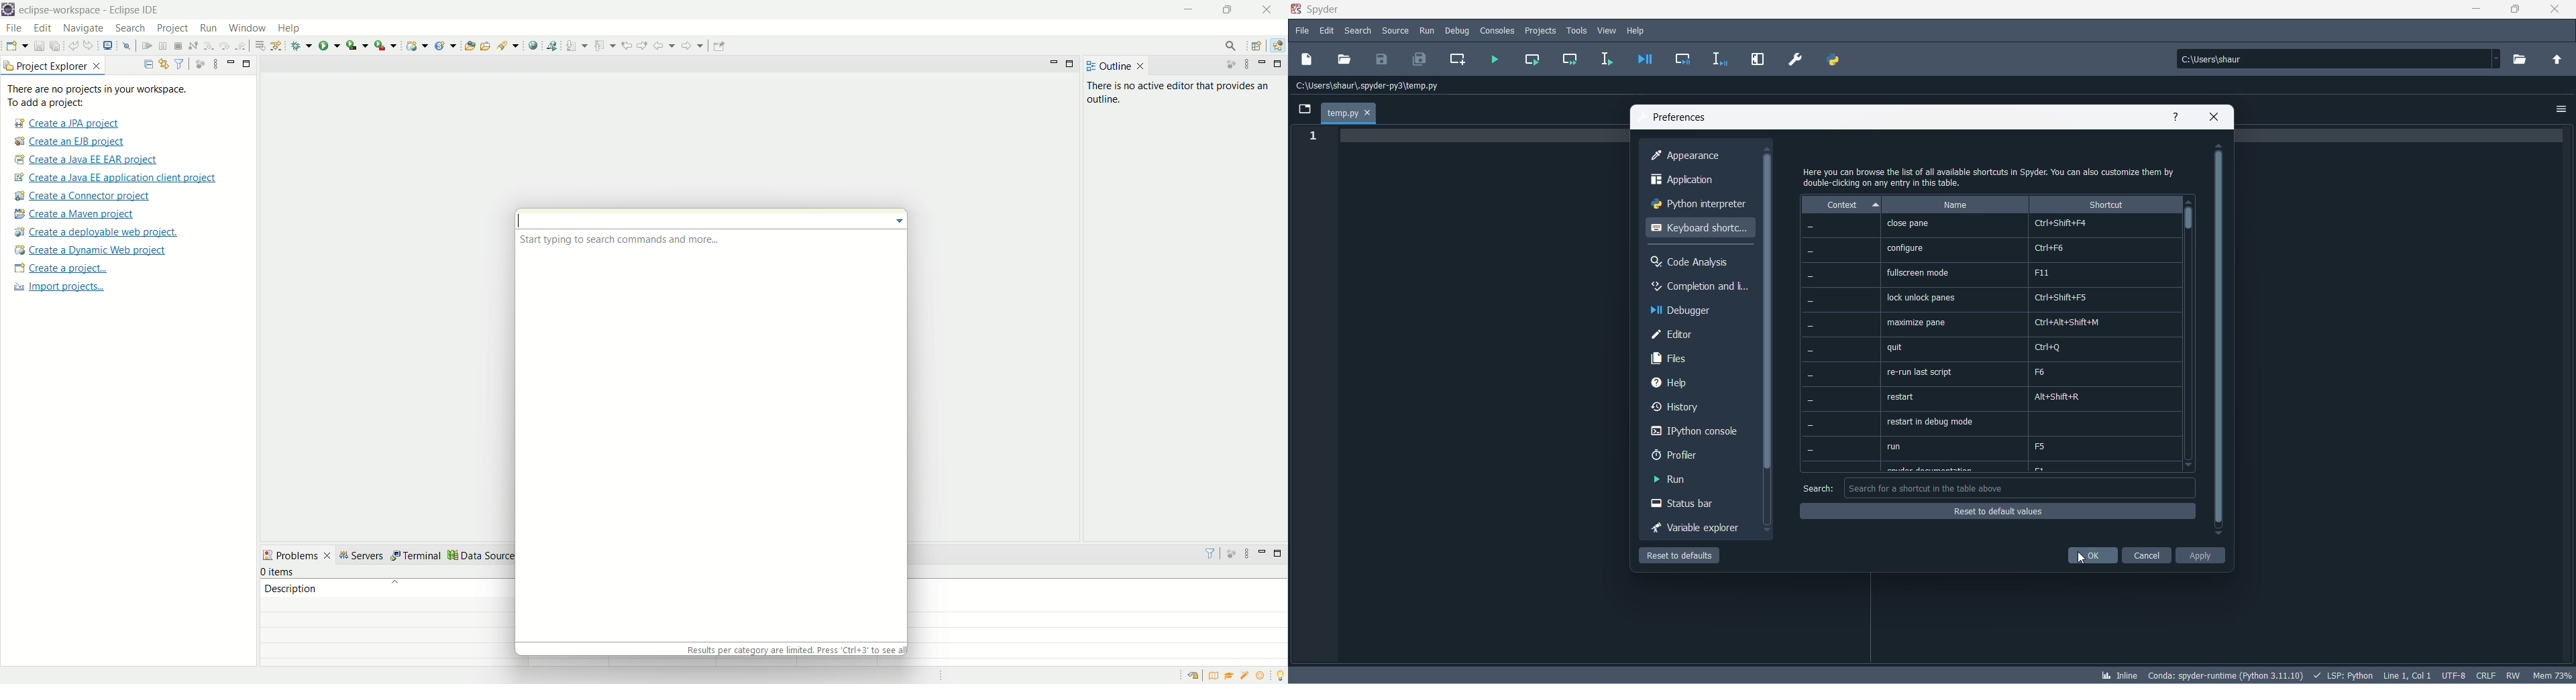 This screenshot has width=2576, height=700. I want to click on open , so click(1345, 60).